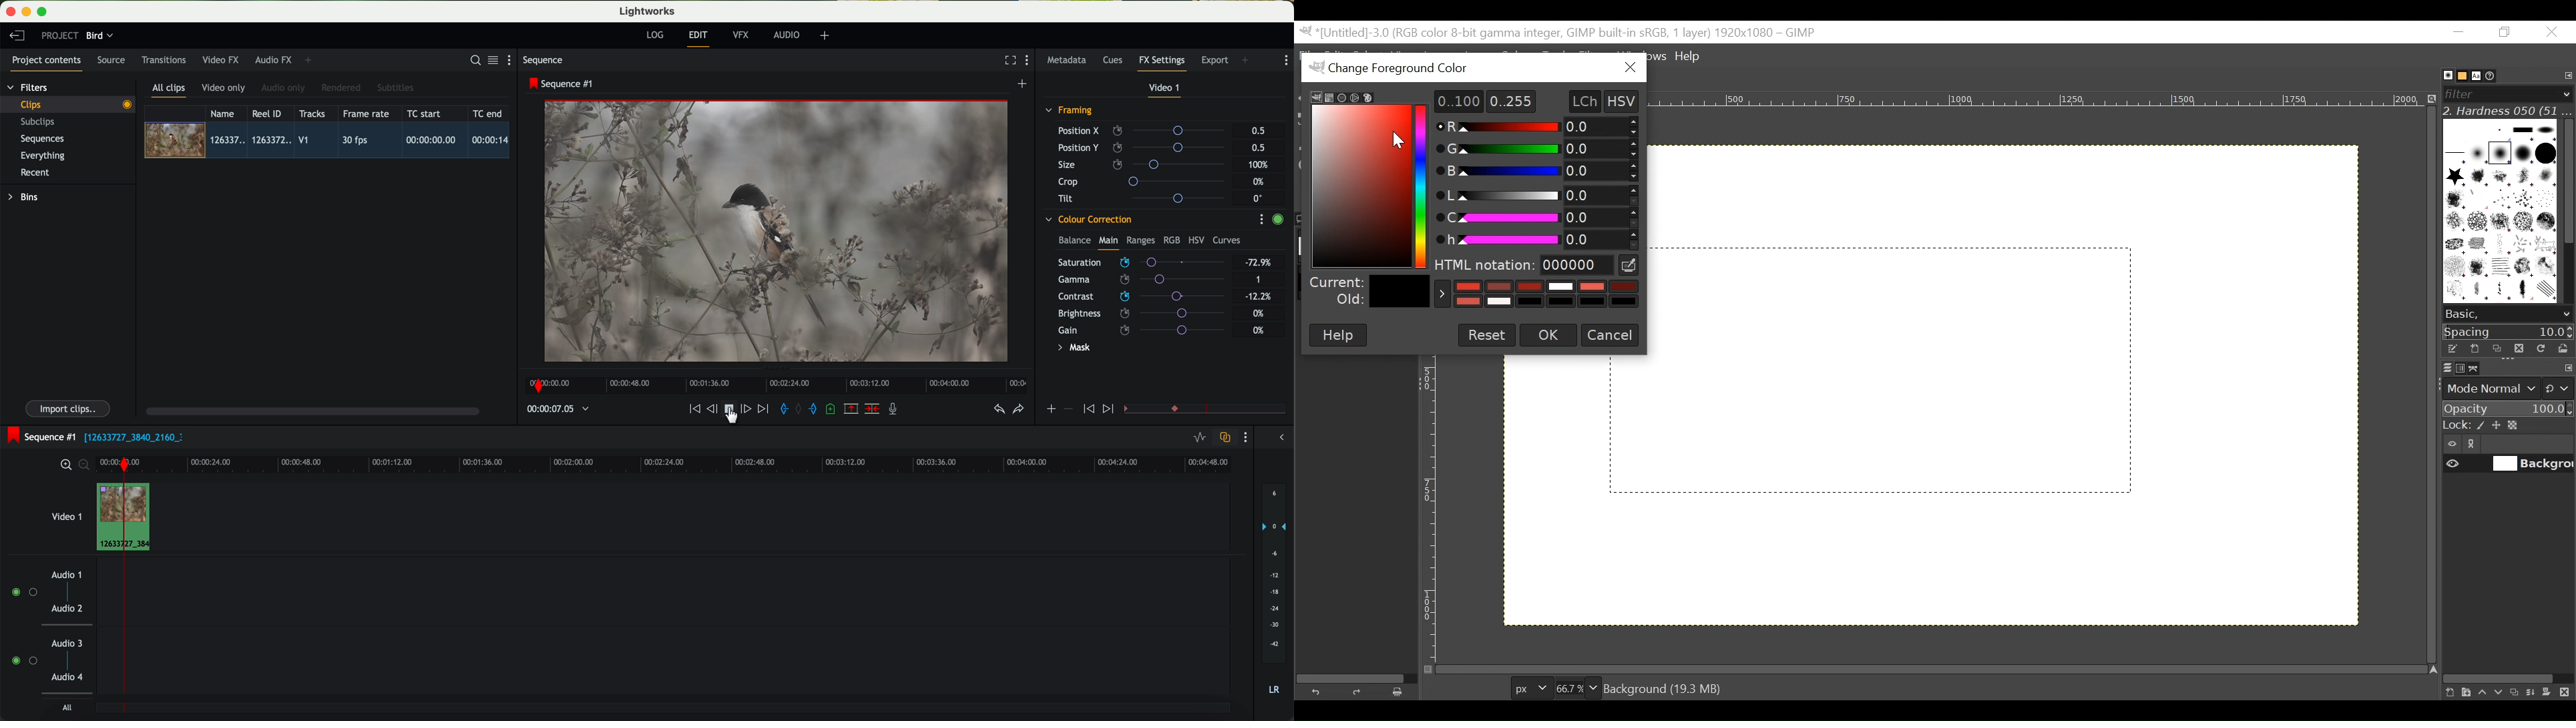  I want to click on OK, so click(1547, 336).